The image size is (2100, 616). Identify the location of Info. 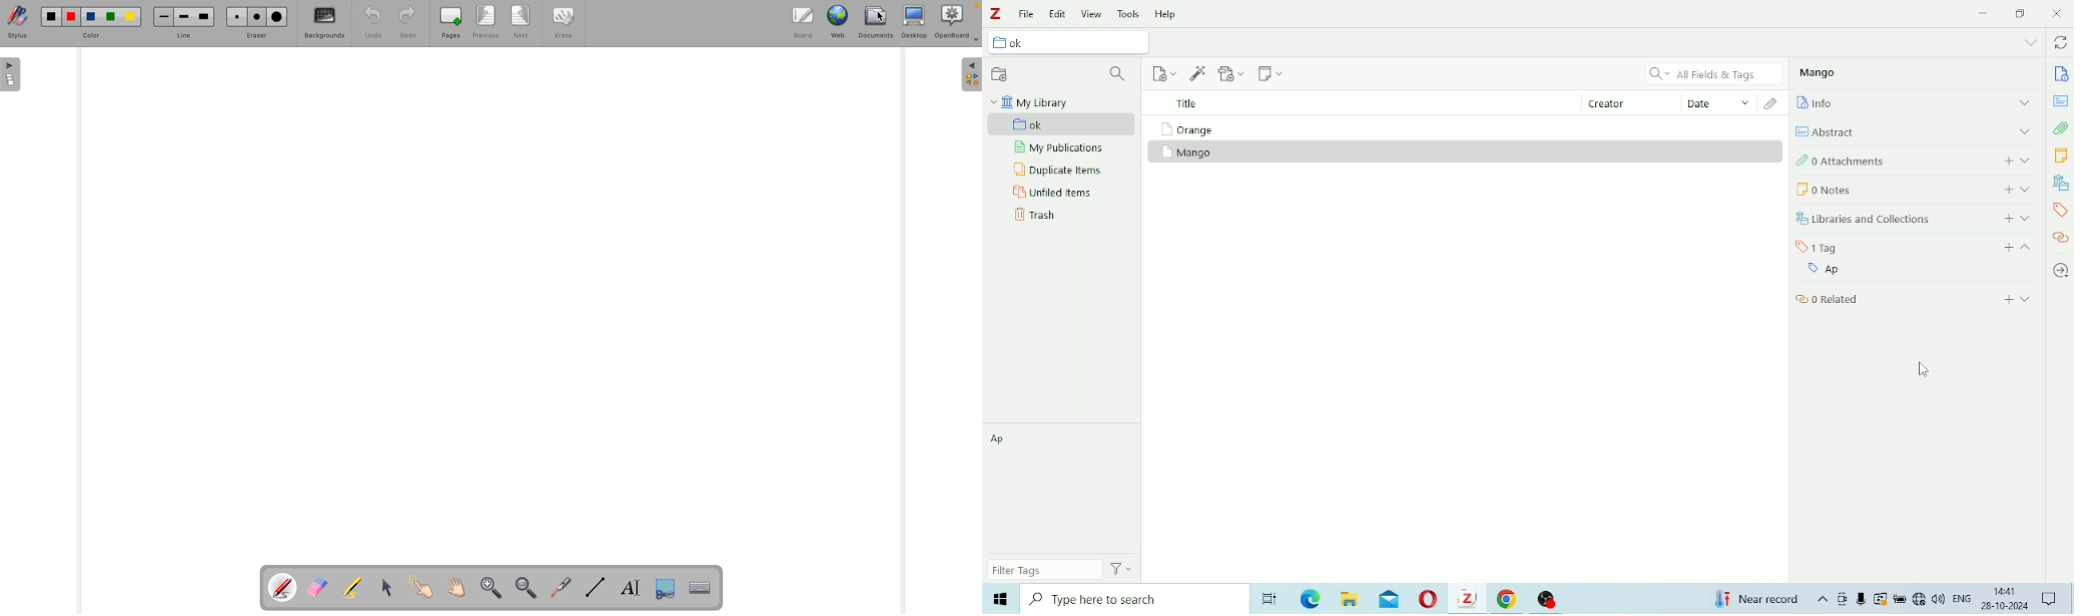
(1915, 101).